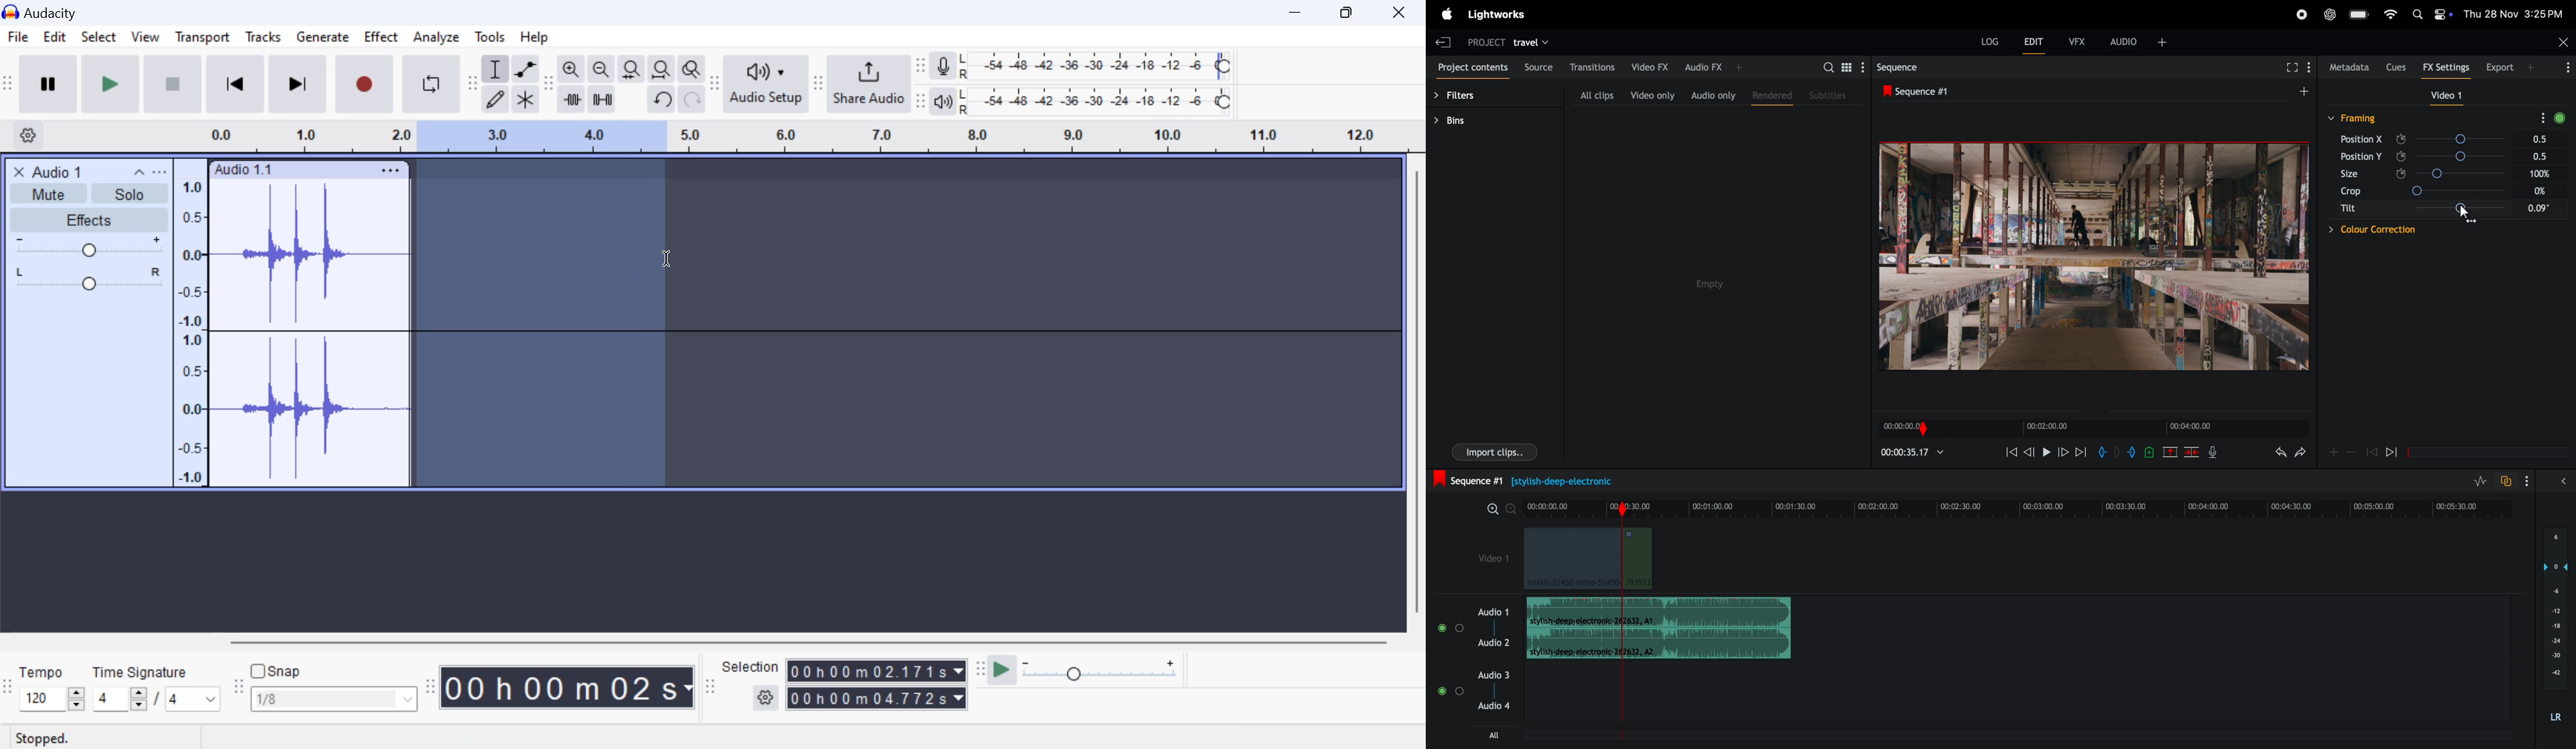  Describe the element at coordinates (1493, 612) in the screenshot. I see `audio 1` at that location.